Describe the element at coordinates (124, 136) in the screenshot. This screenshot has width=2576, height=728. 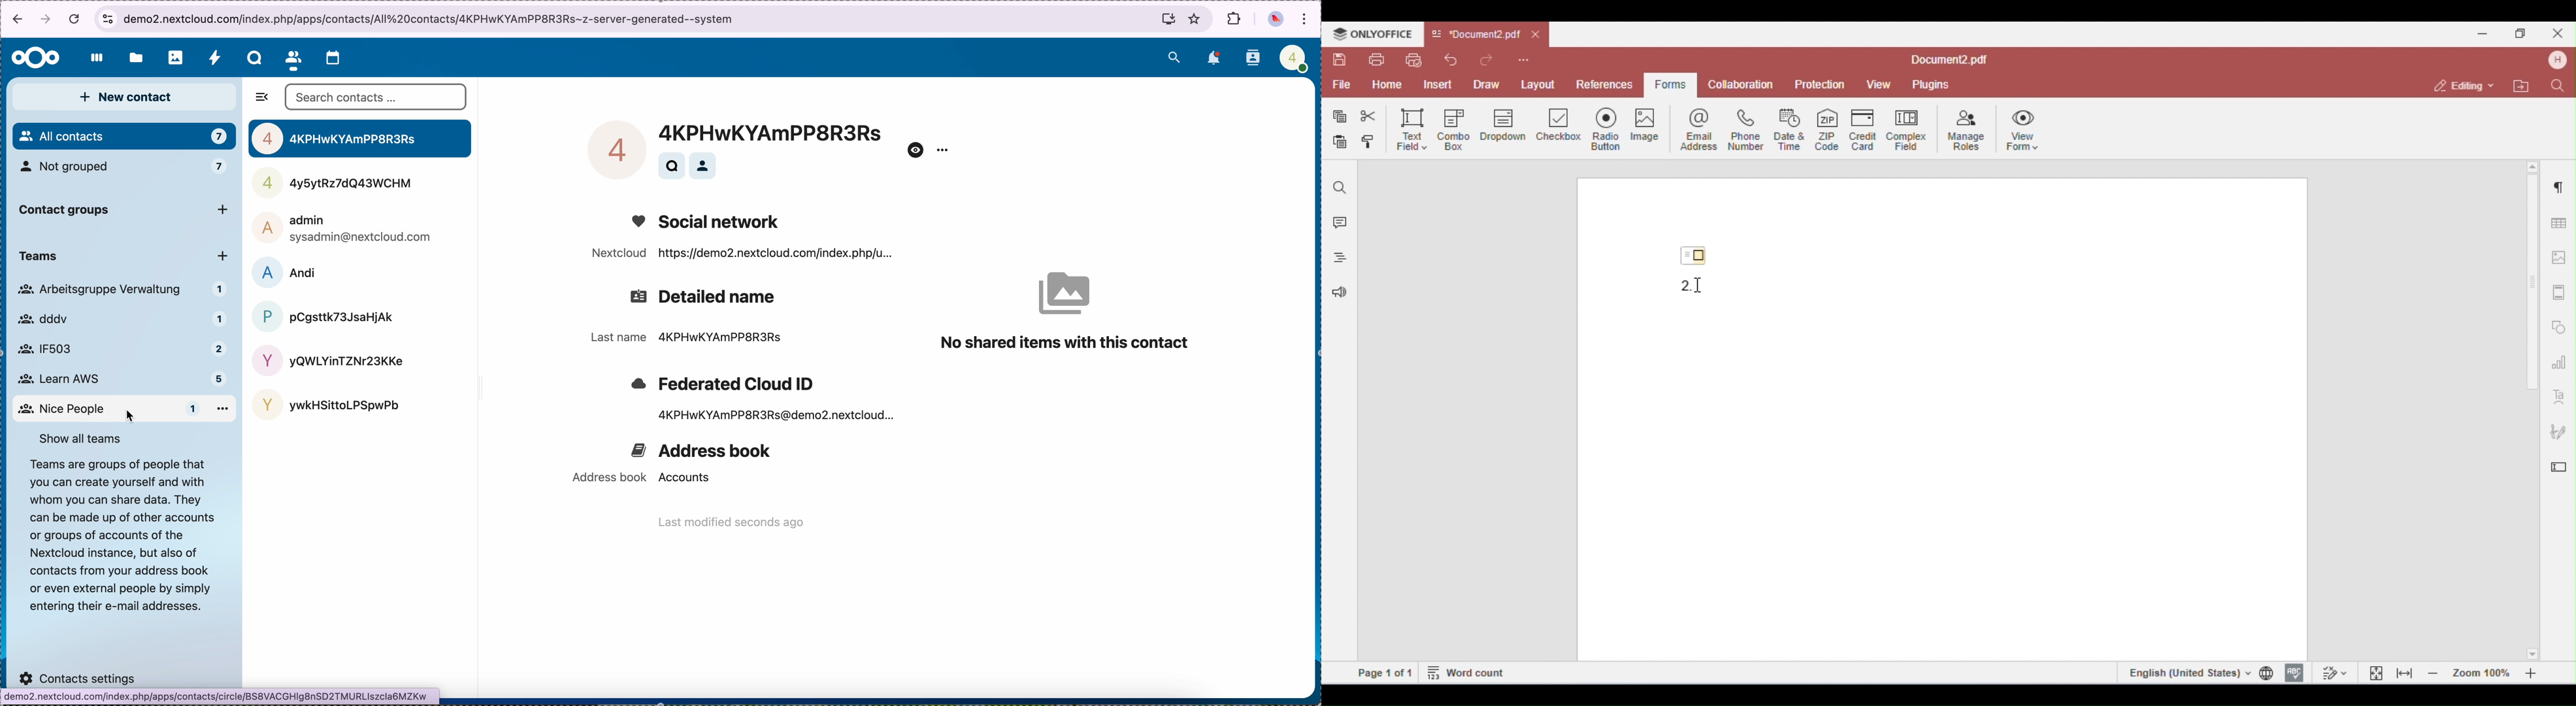
I see `all contacts` at that location.